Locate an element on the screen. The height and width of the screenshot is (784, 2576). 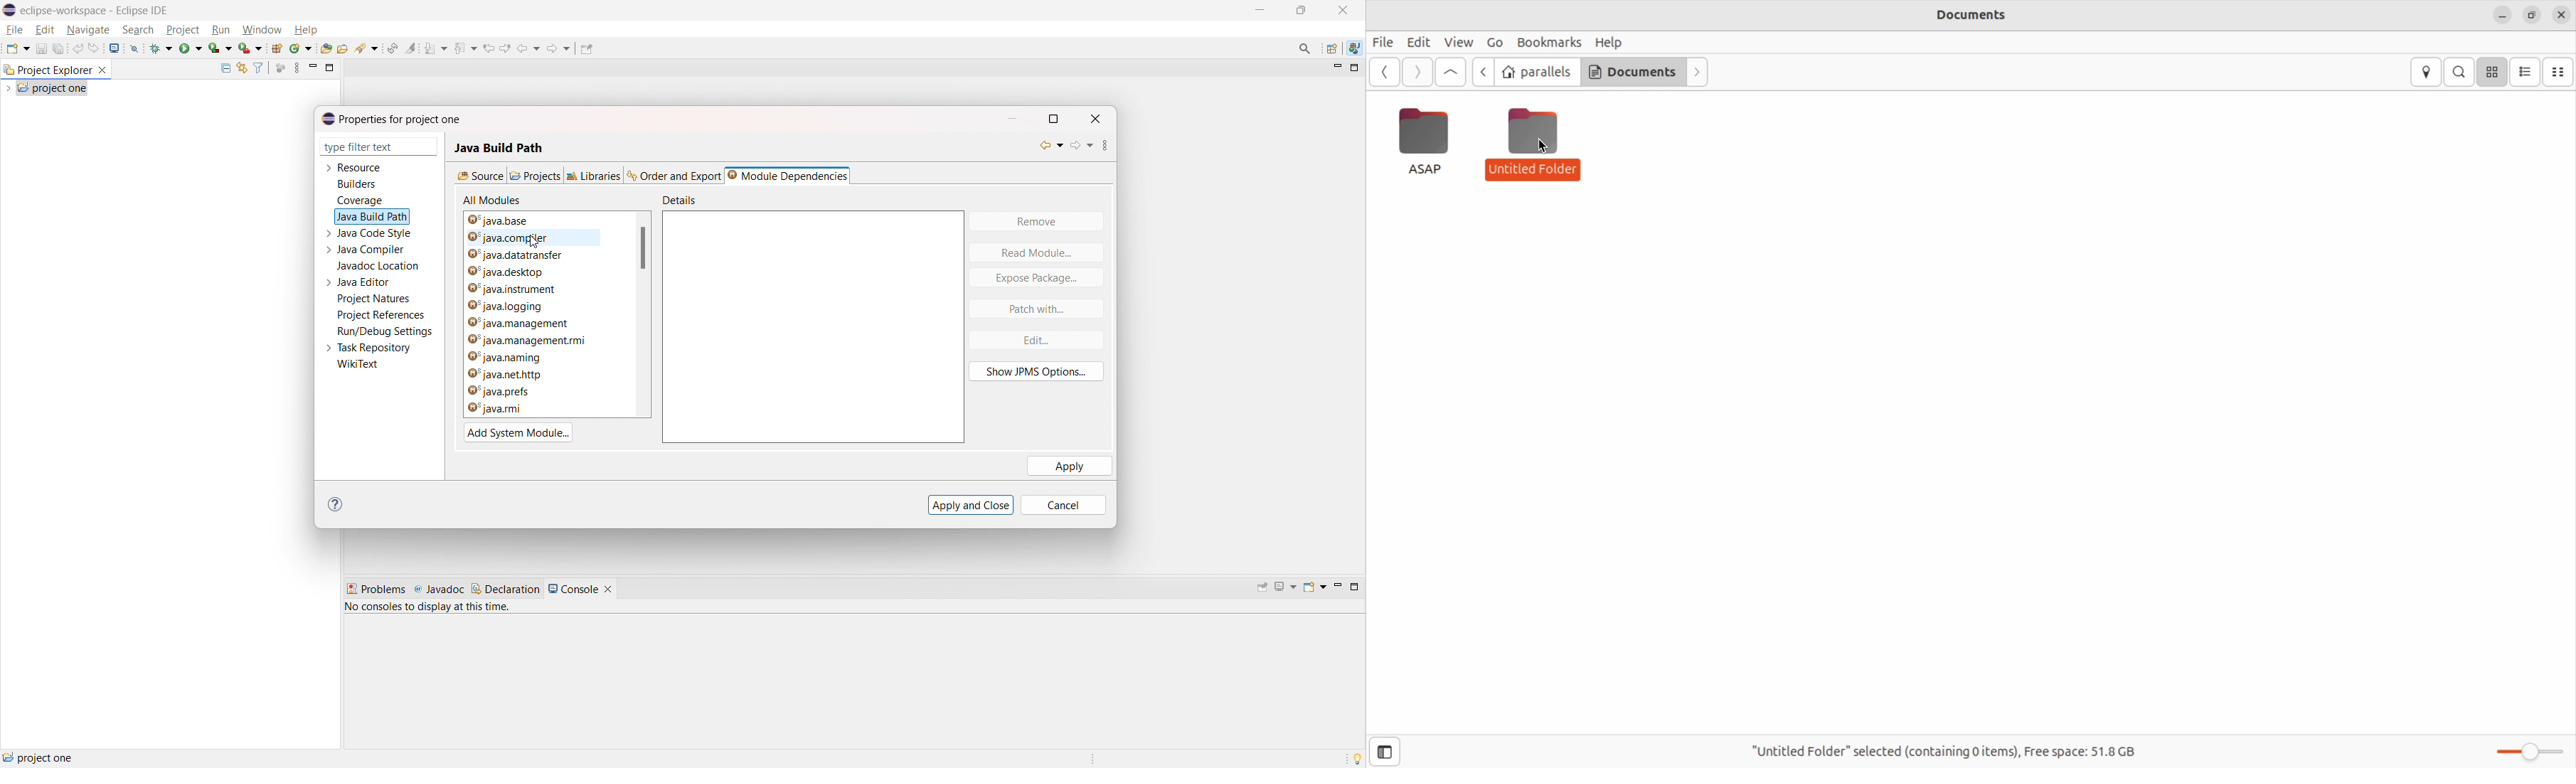
minimize is located at coordinates (1336, 587).